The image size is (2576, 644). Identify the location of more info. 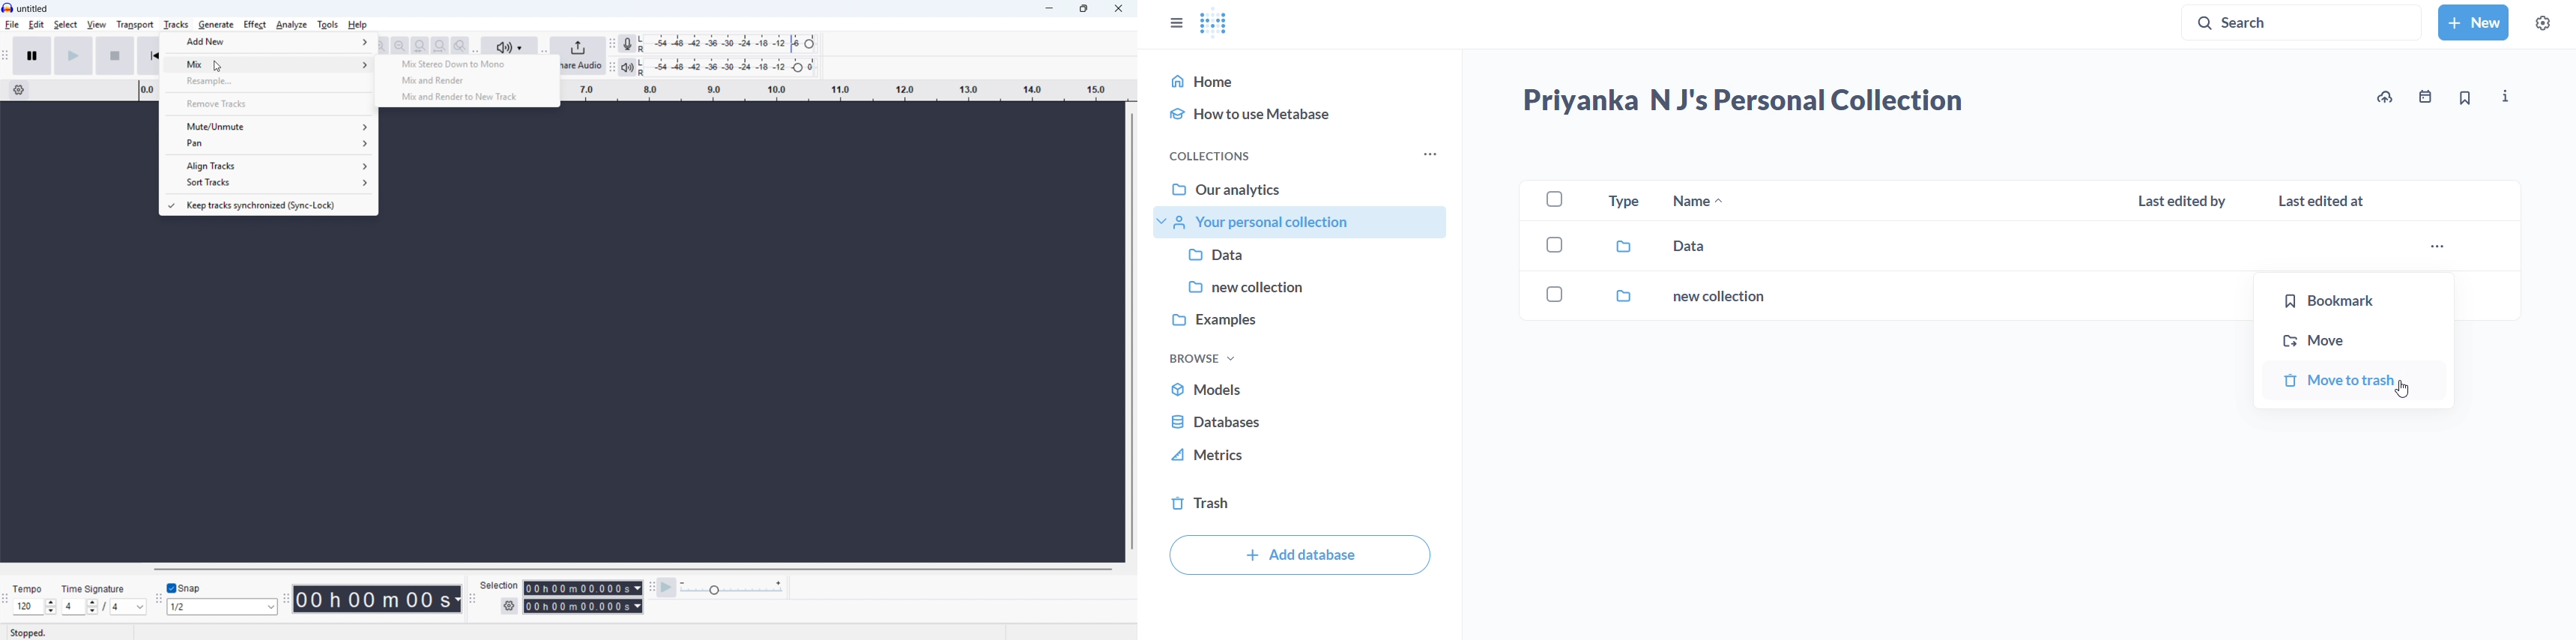
(2506, 96).